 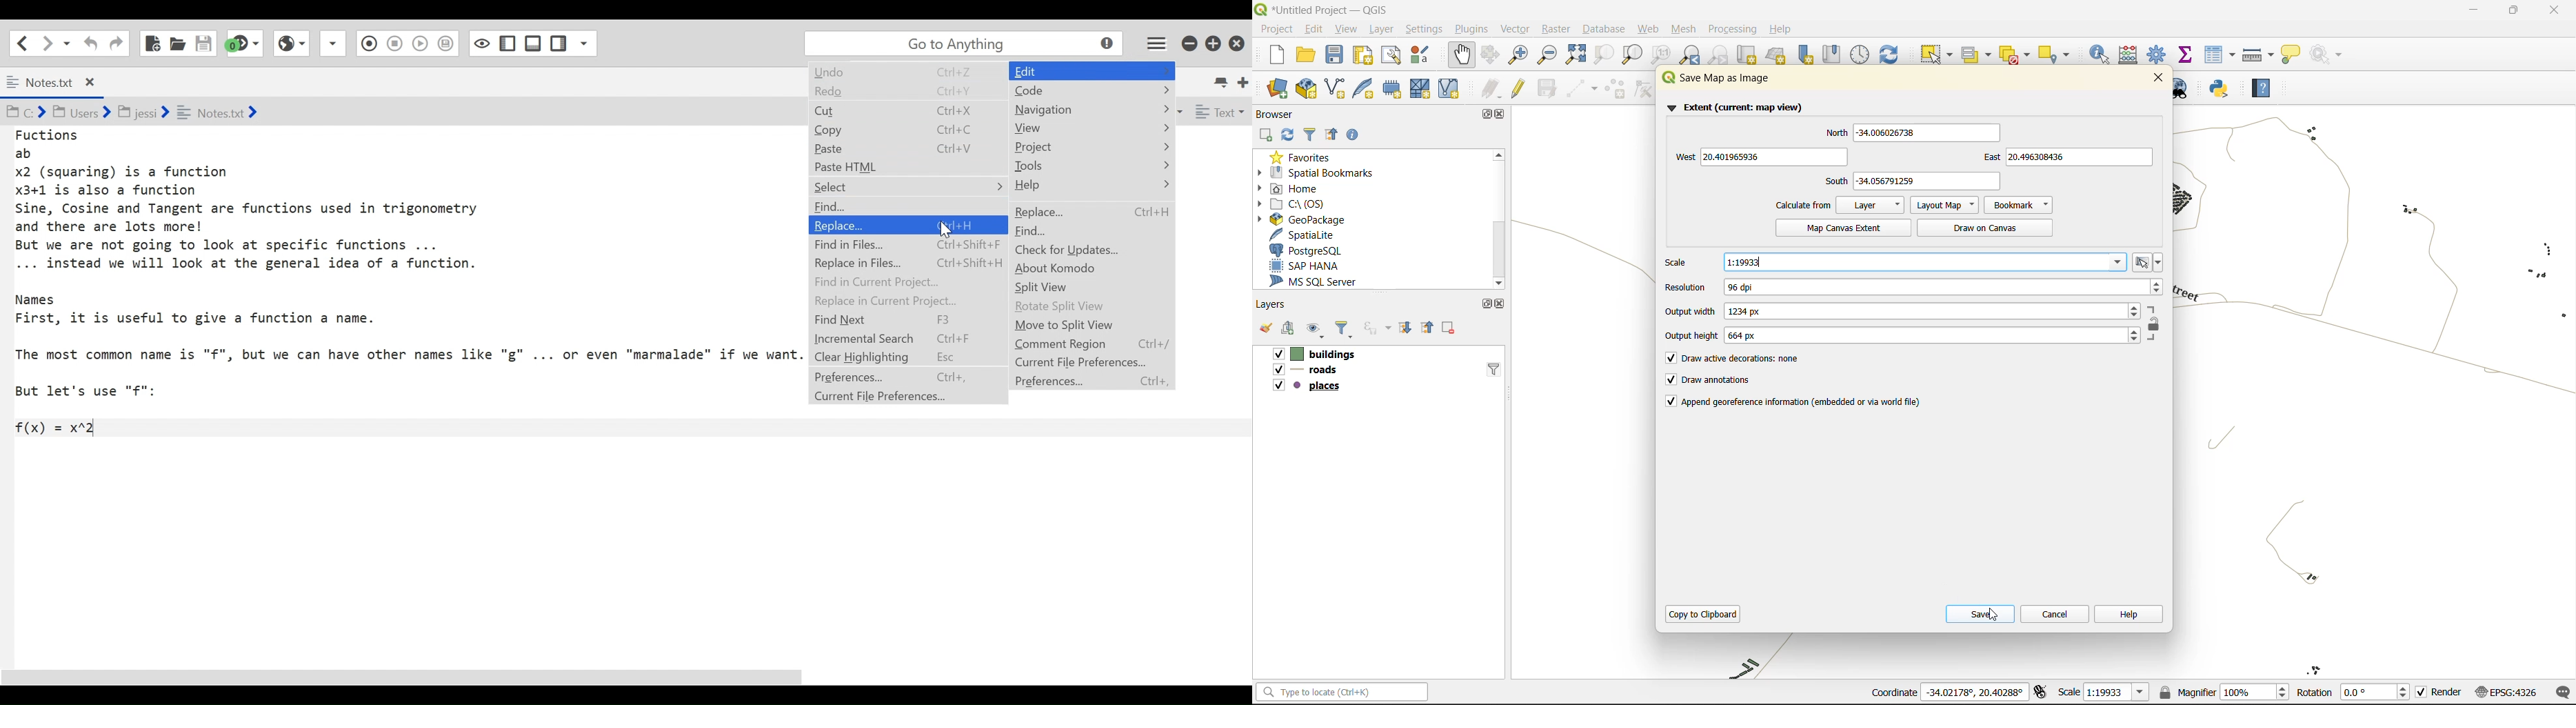 What do you see at coordinates (1309, 249) in the screenshot?
I see `postgresql` at bounding box center [1309, 249].